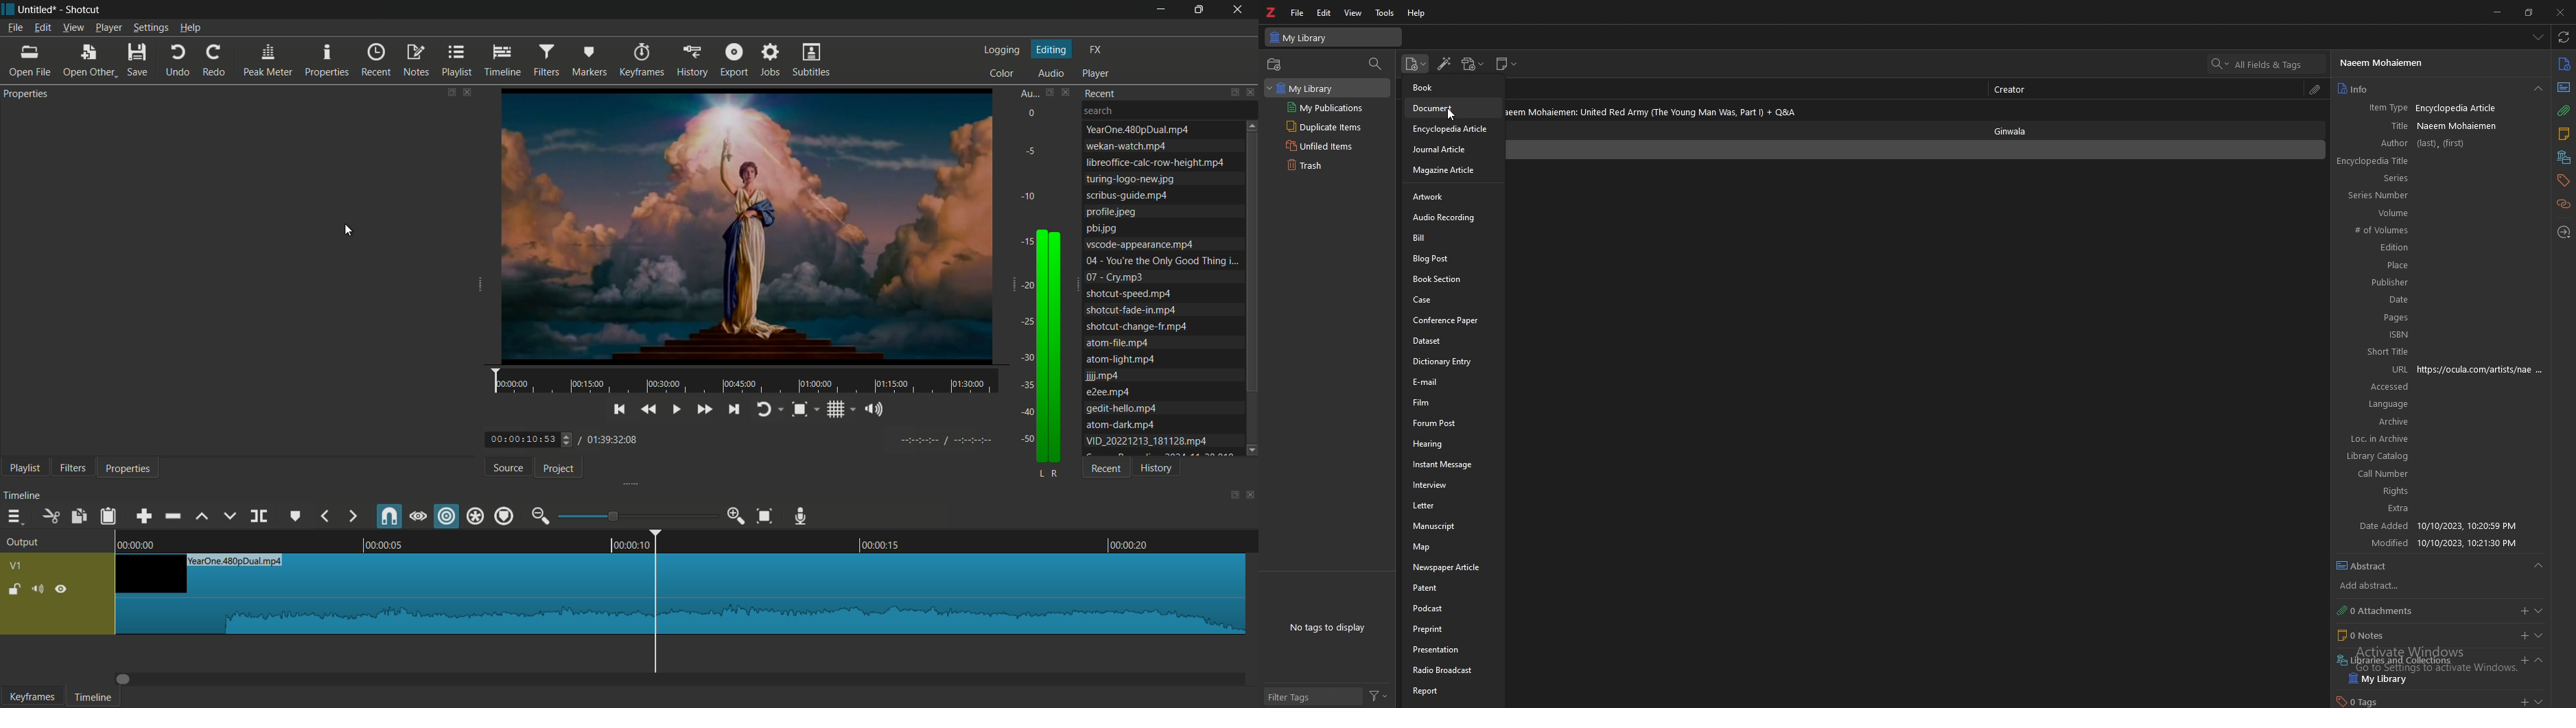 The image size is (2576, 728). Describe the element at coordinates (23, 494) in the screenshot. I see `timeline` at that location.